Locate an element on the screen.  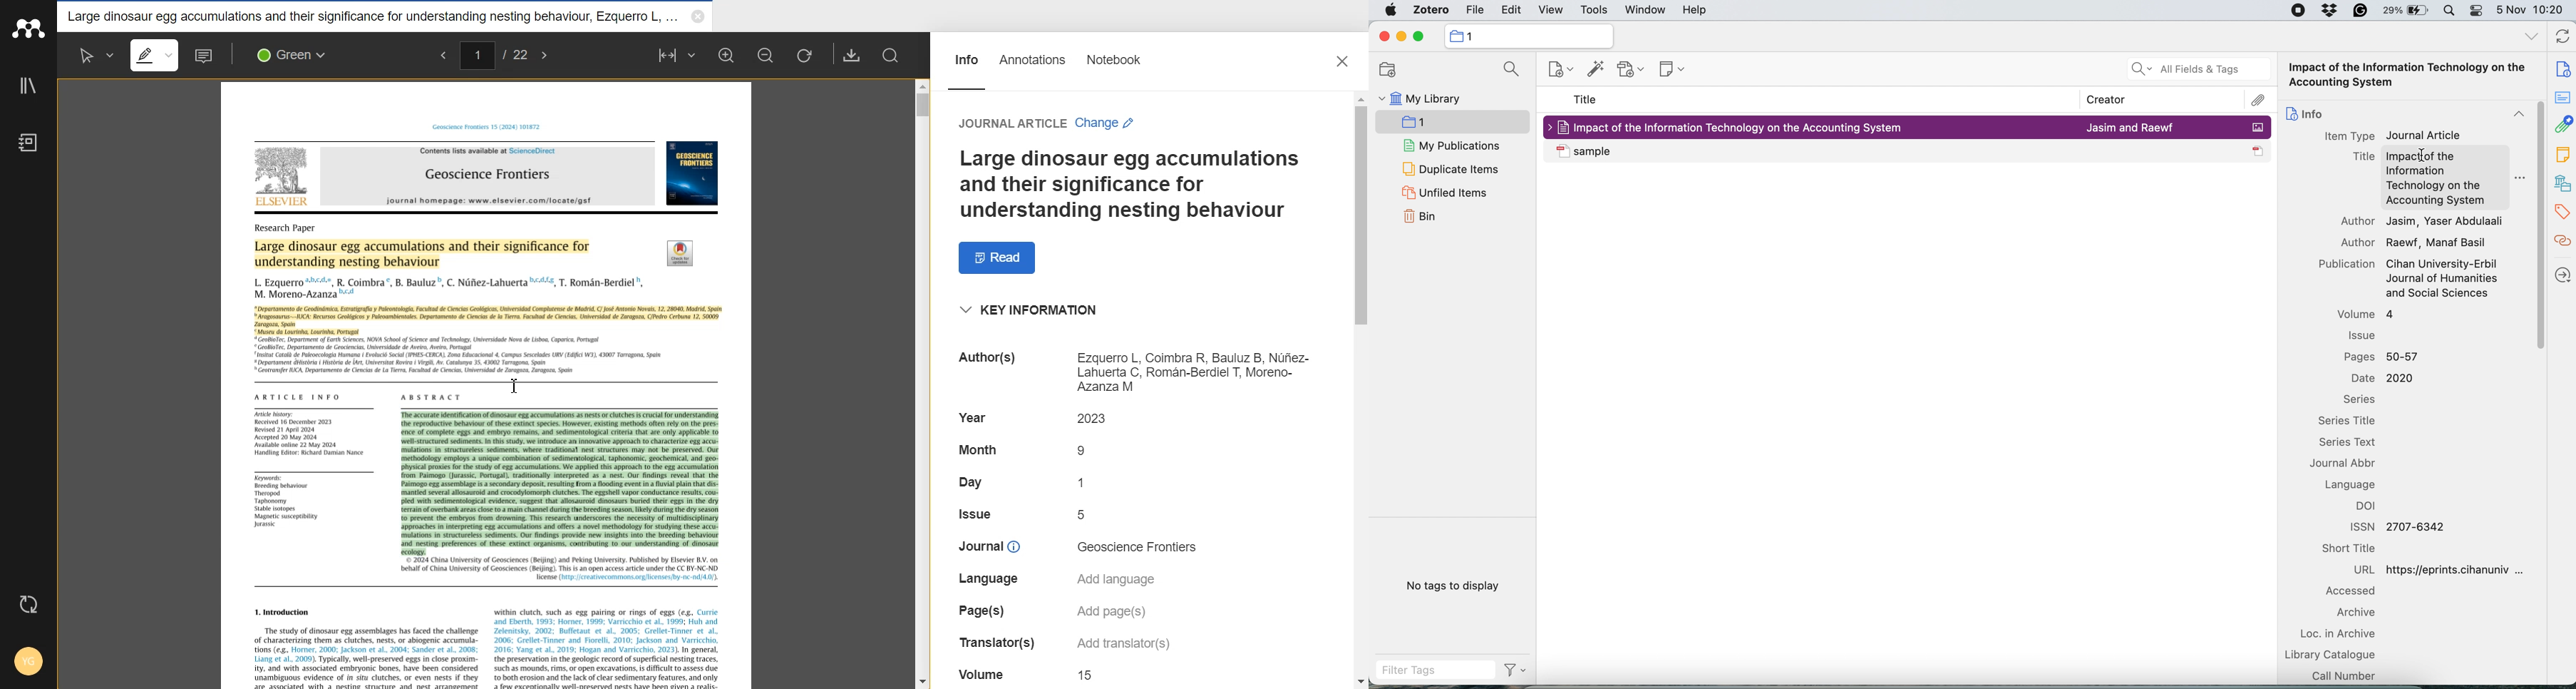
Highlighted Text is located at coordinates (426, 253).